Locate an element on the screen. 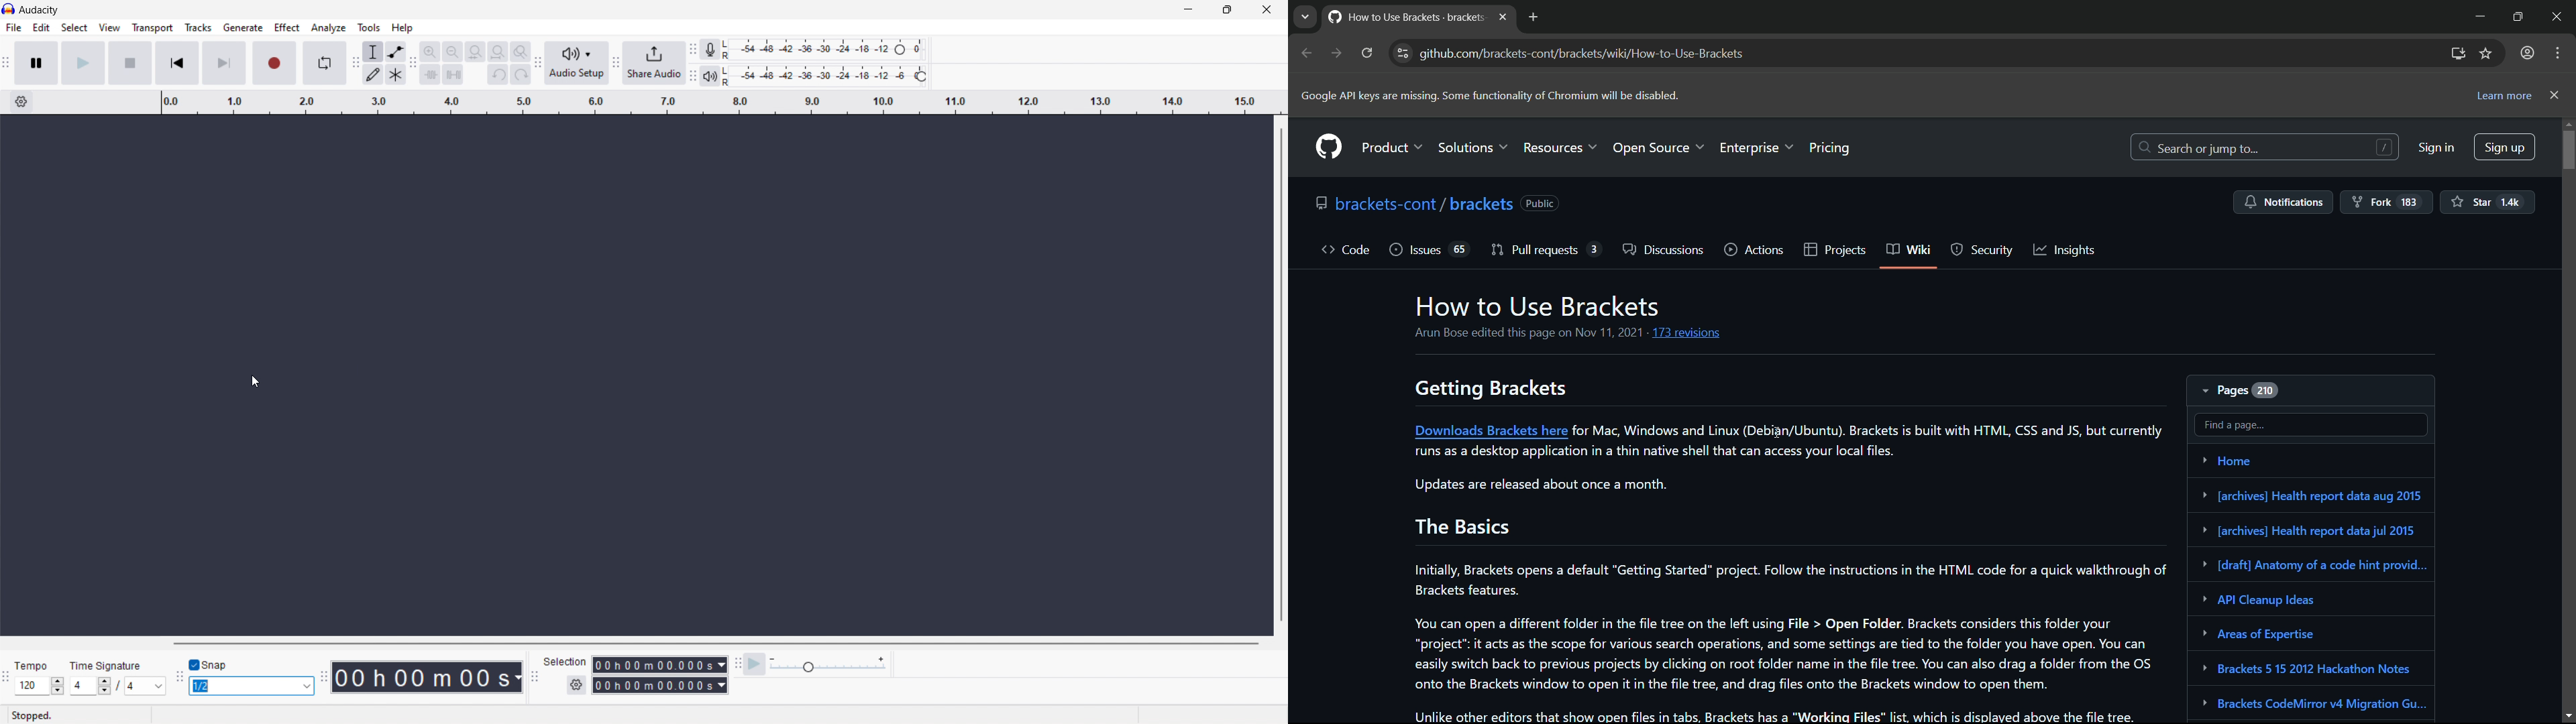 The height and width of the screenshot is (728, 2576). code is located at coordinates (1346, 249).